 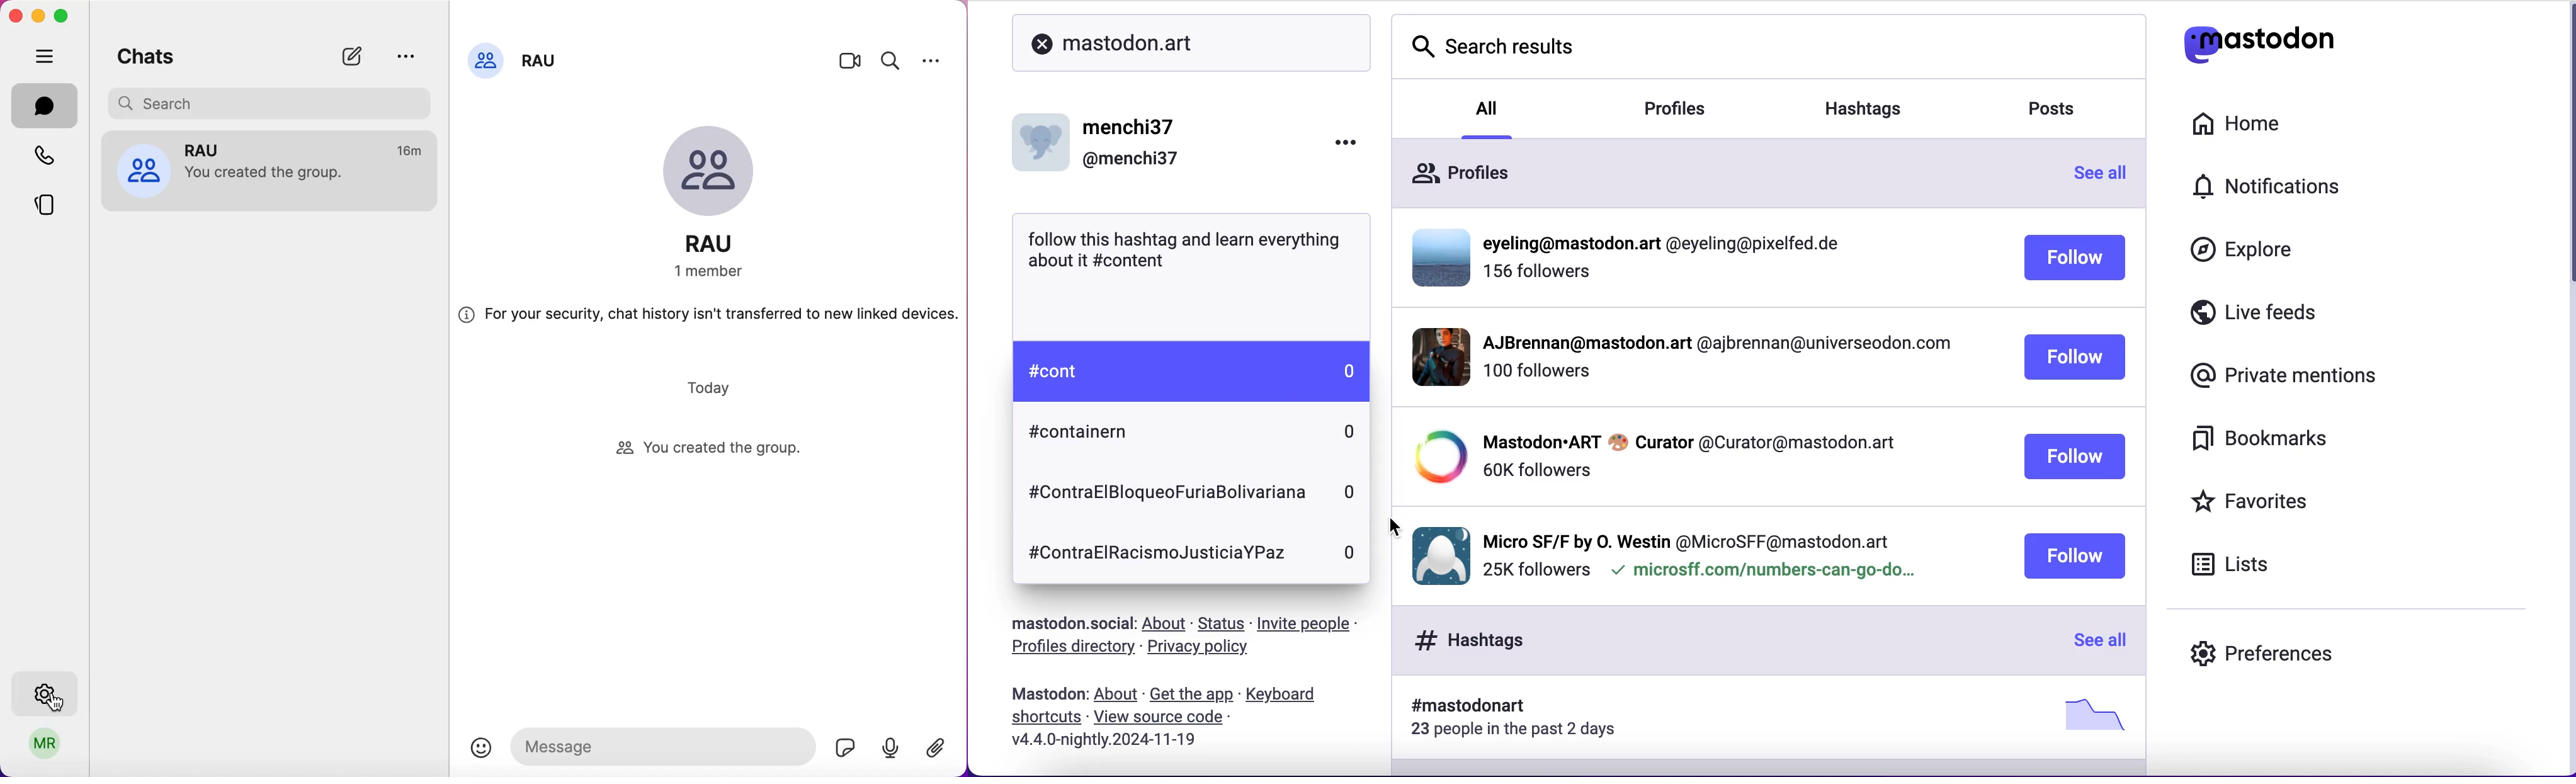 What do you see at coordinates (1461, 178) in the screenshot?
I see `profiles` at bounding box center [1461, 178].